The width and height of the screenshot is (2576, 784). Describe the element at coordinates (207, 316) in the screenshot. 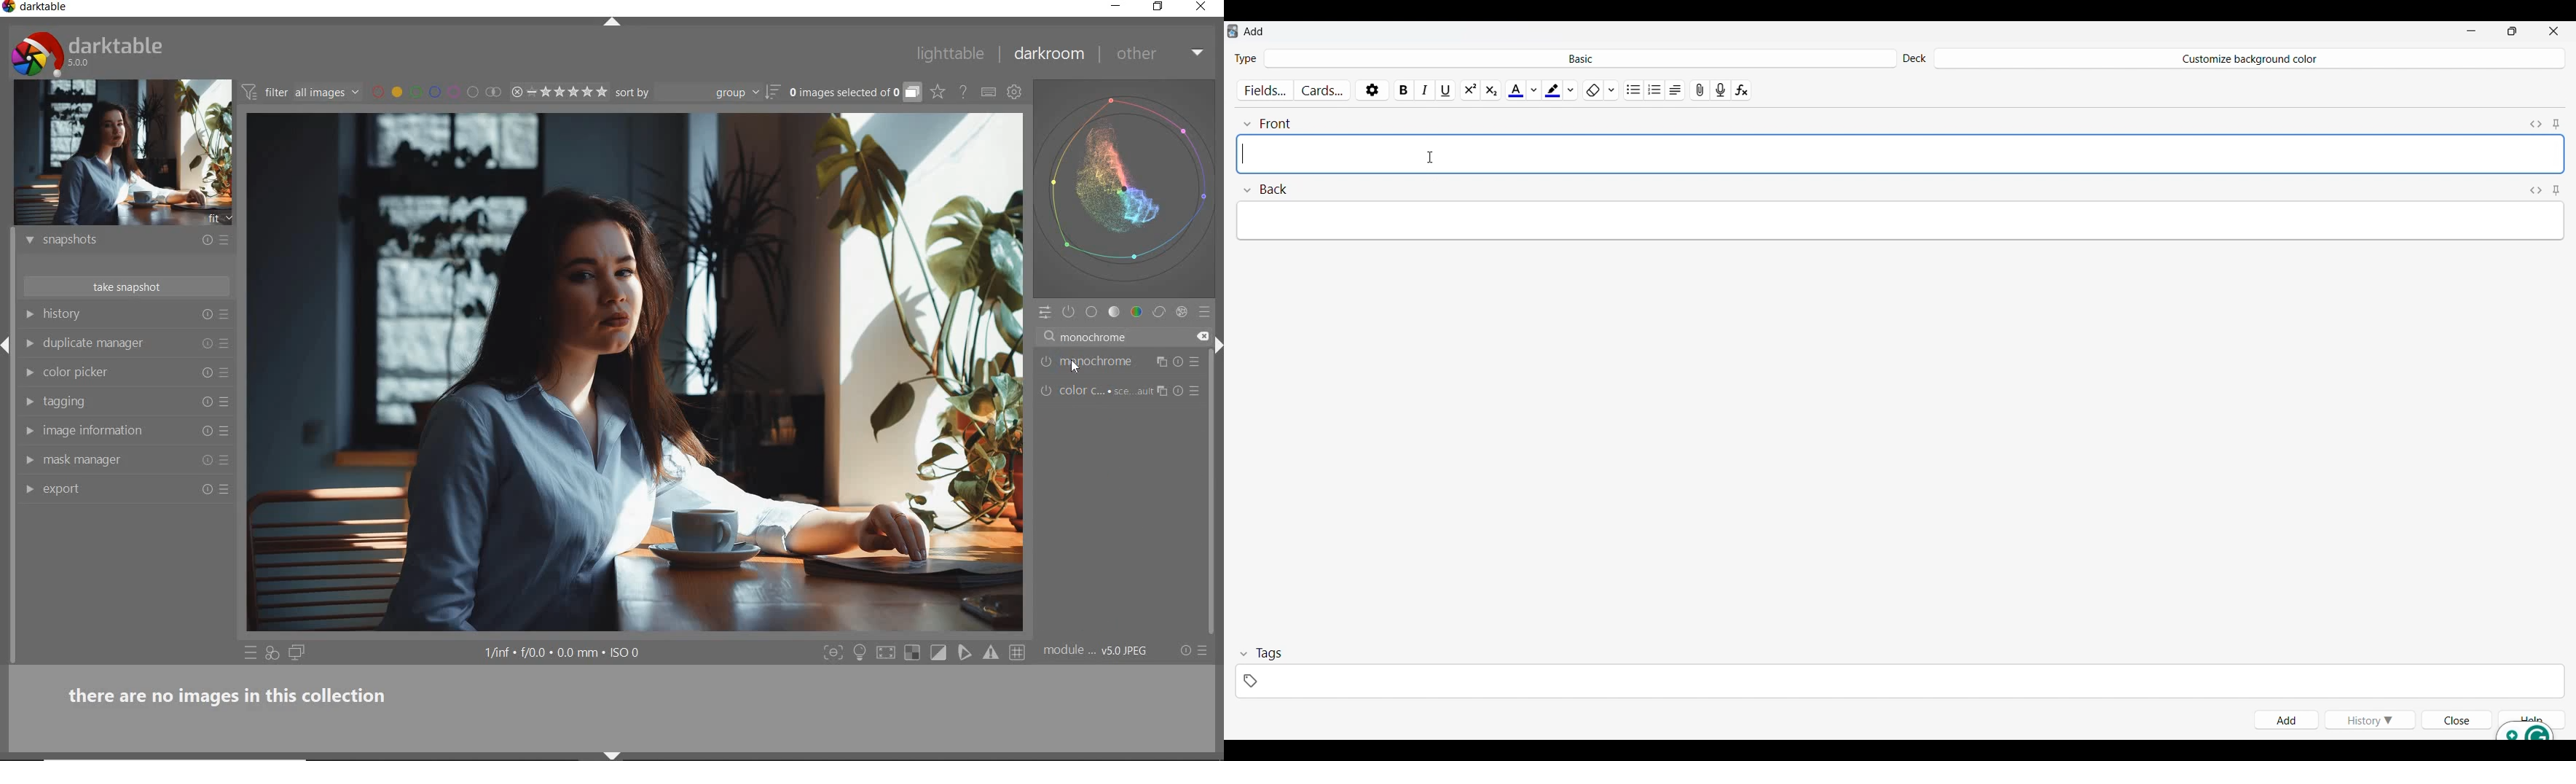

I see `reset` at that location.